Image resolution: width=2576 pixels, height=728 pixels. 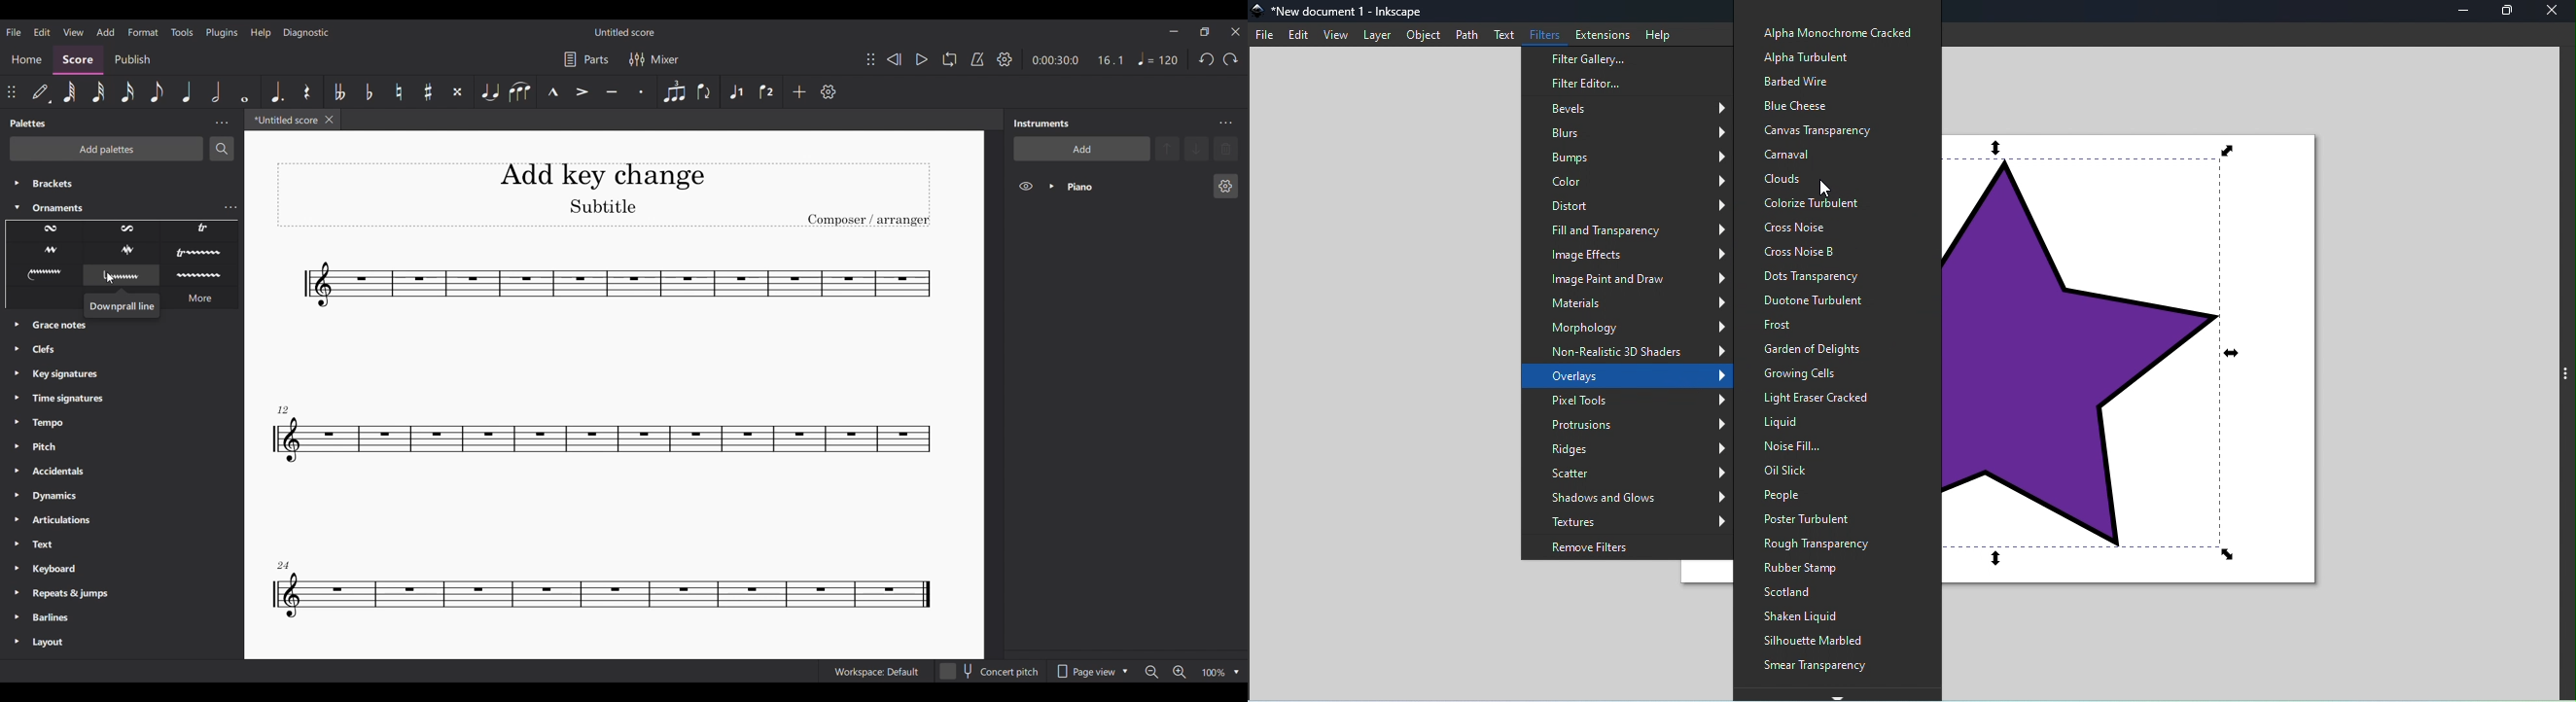 What do you see at coordinates (1632, 180) in the screenshot?
I see `Color` at bounding box center [1632, 180].